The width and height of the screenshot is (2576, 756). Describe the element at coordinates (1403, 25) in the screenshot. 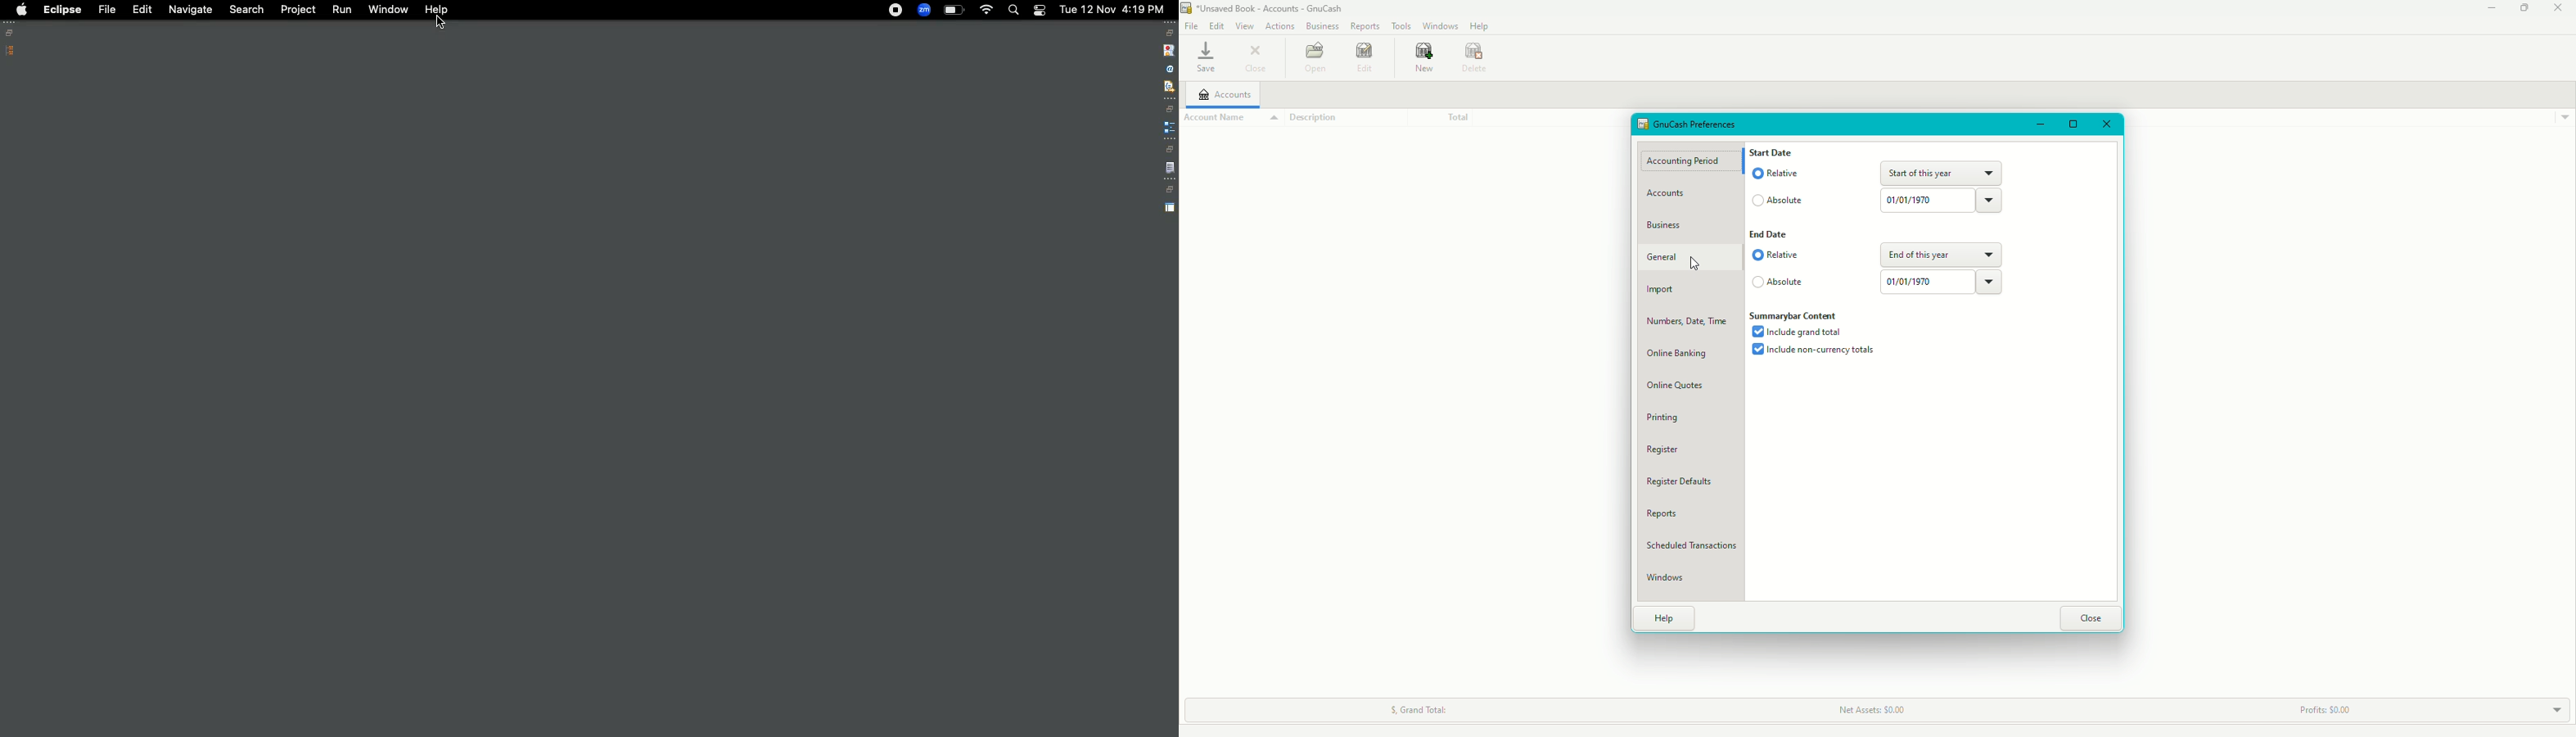

I see `Tools` at that location.